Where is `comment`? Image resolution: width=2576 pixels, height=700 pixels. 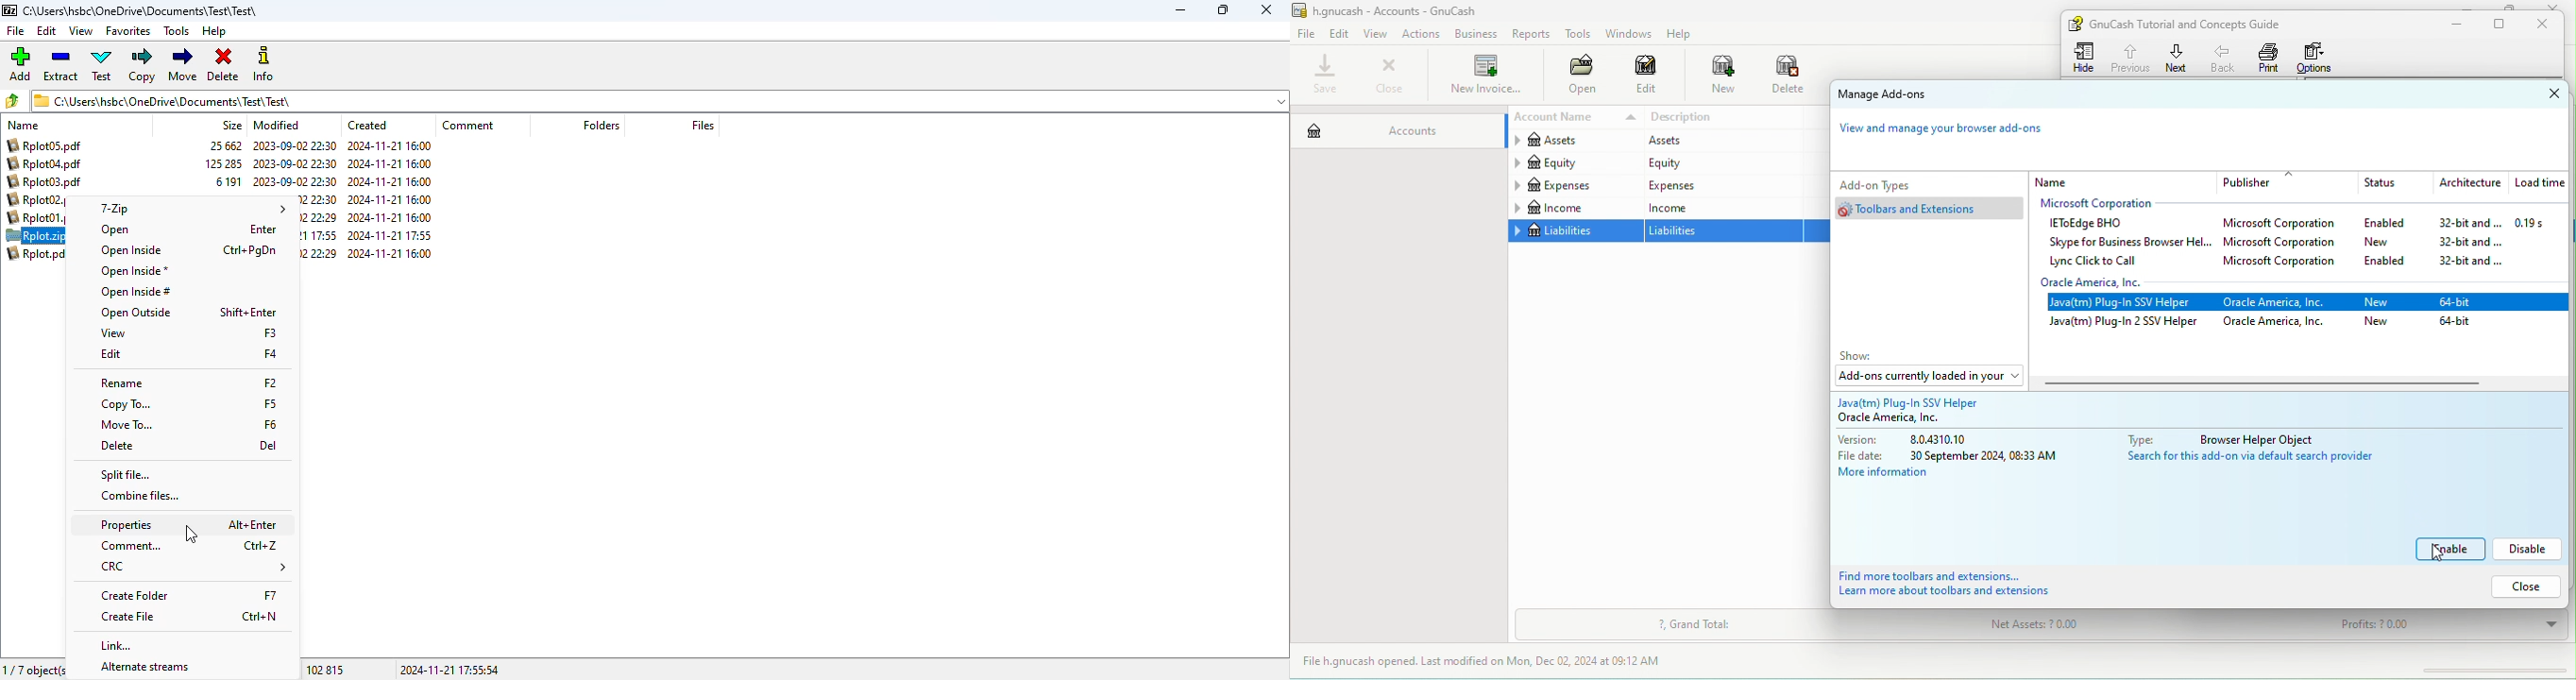 comment is located at coordinates (130, 546).